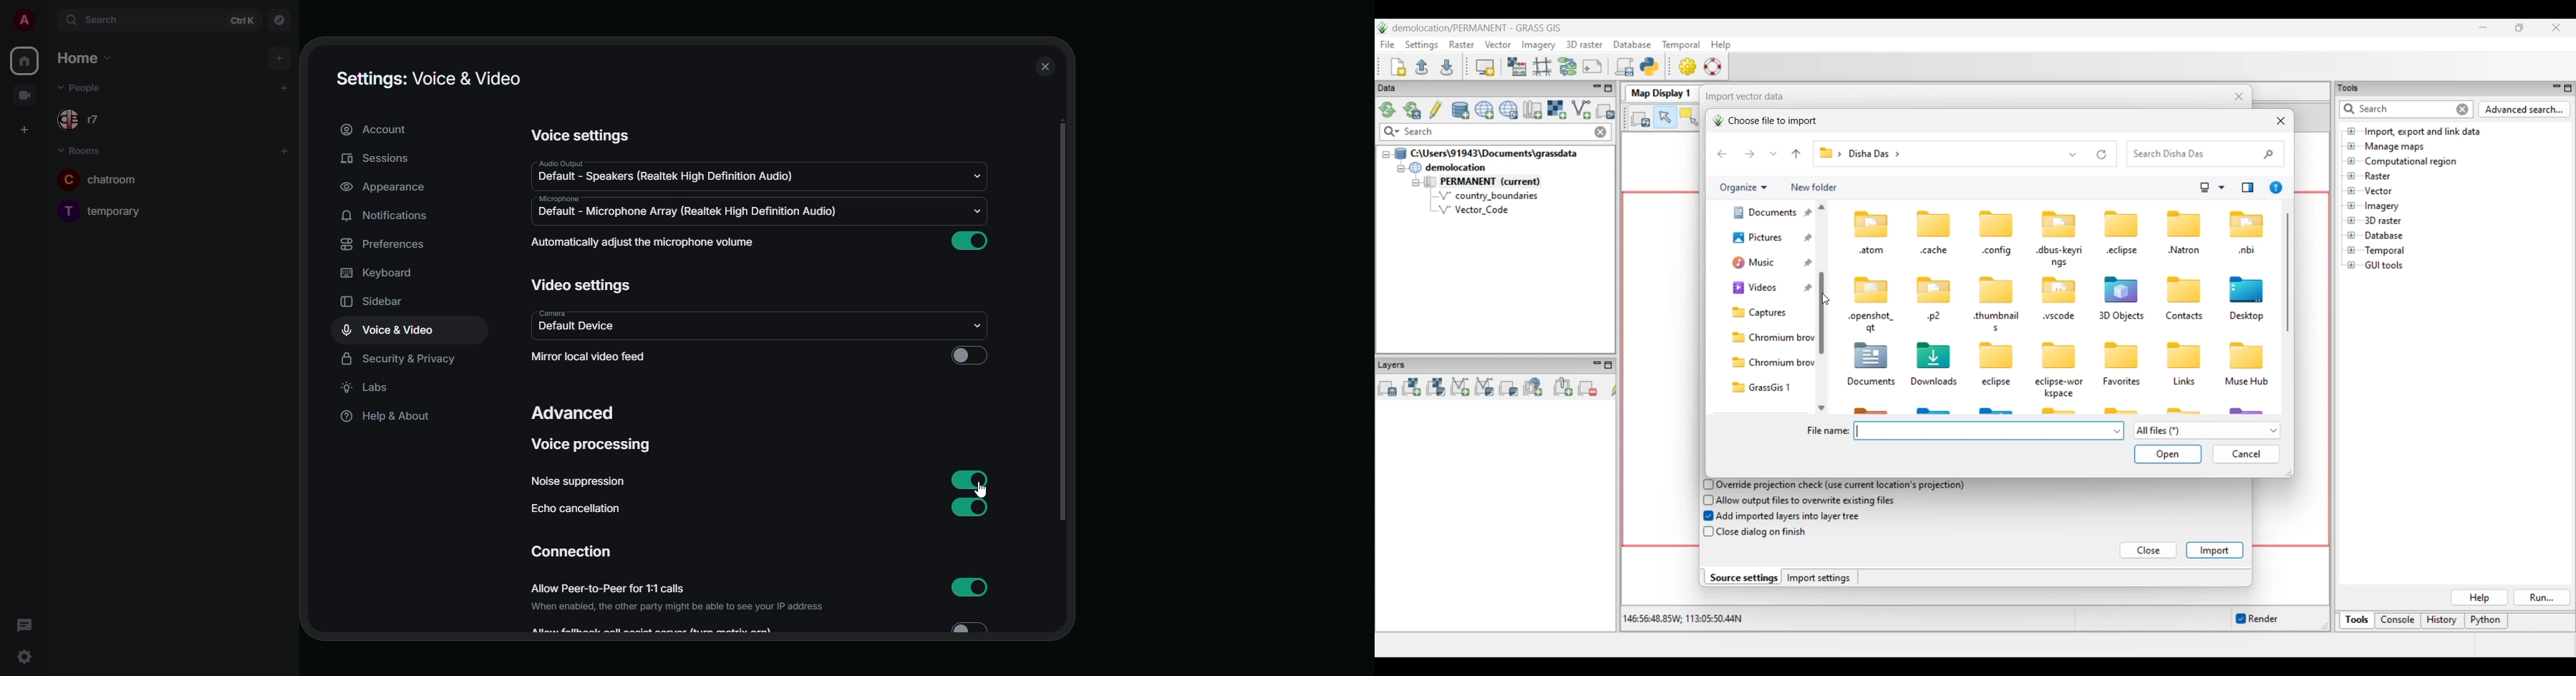 The height and width of the screenshot is (700, 2576). What do you see at coordinates (972, 506) in the screenshot?
I see `enabled` at bounding box center [972, 506].